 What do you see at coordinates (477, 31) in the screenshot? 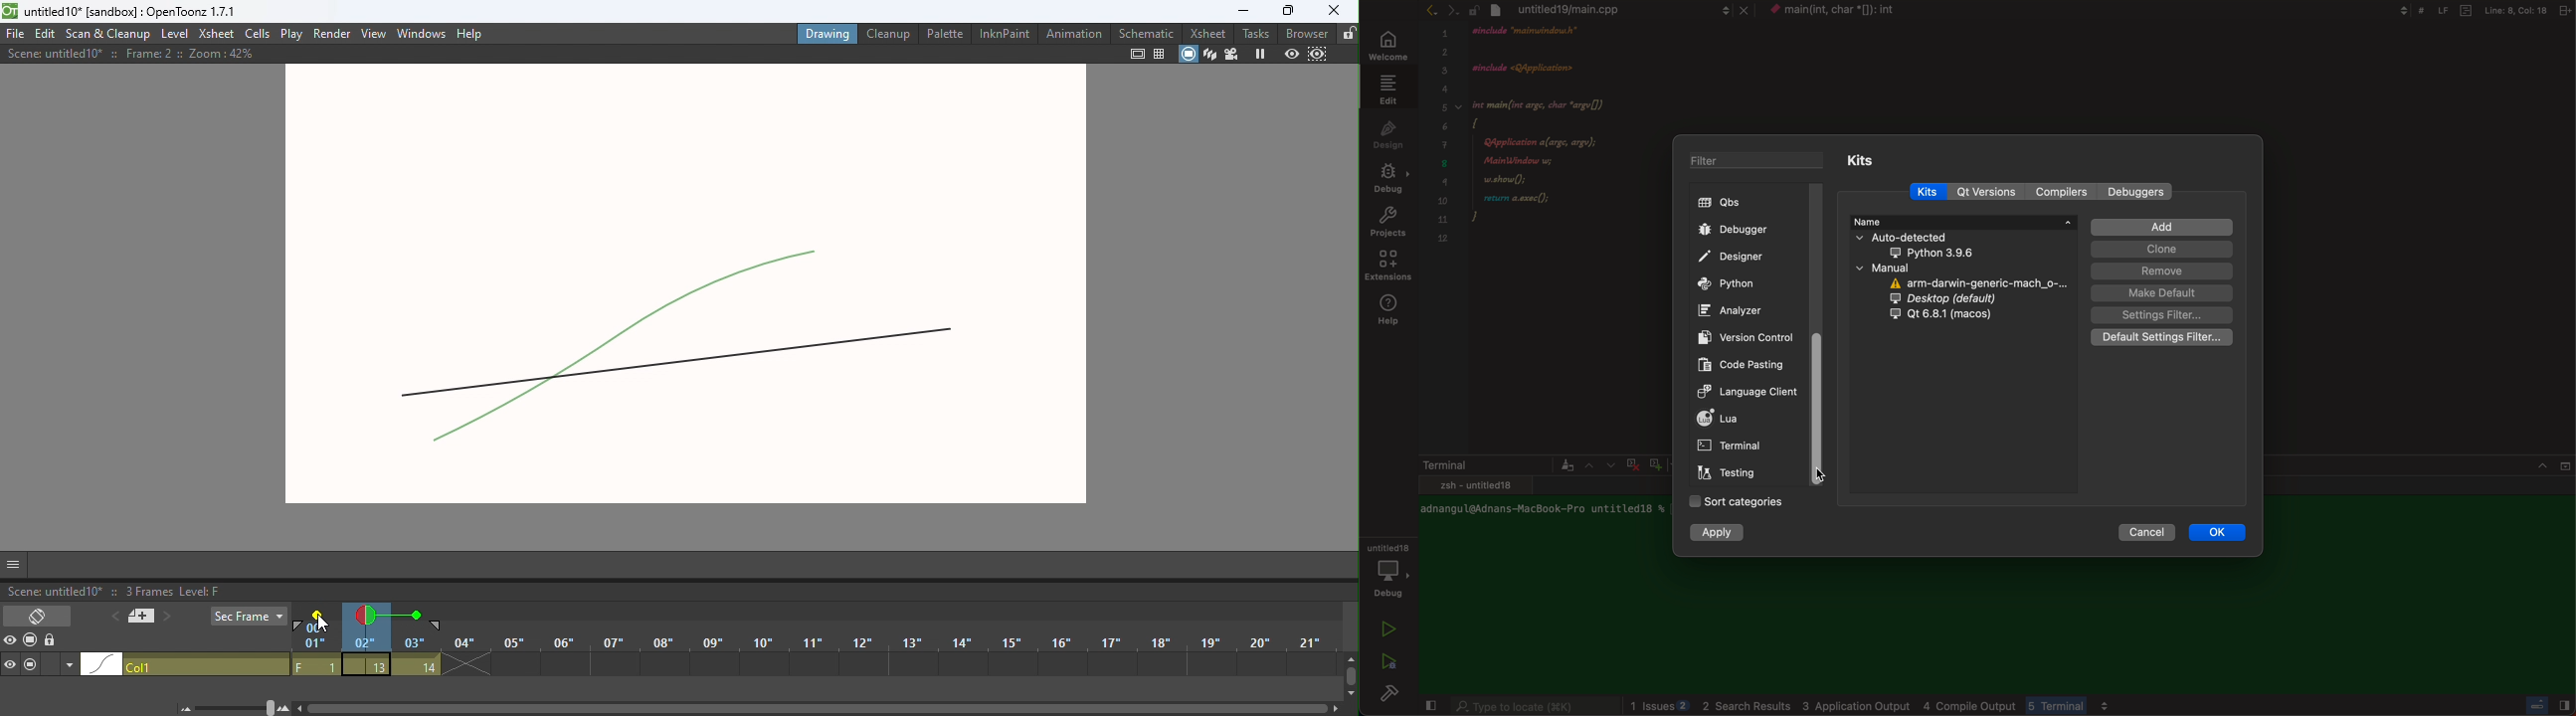
I see `Help` at bounding box center [477, 31].